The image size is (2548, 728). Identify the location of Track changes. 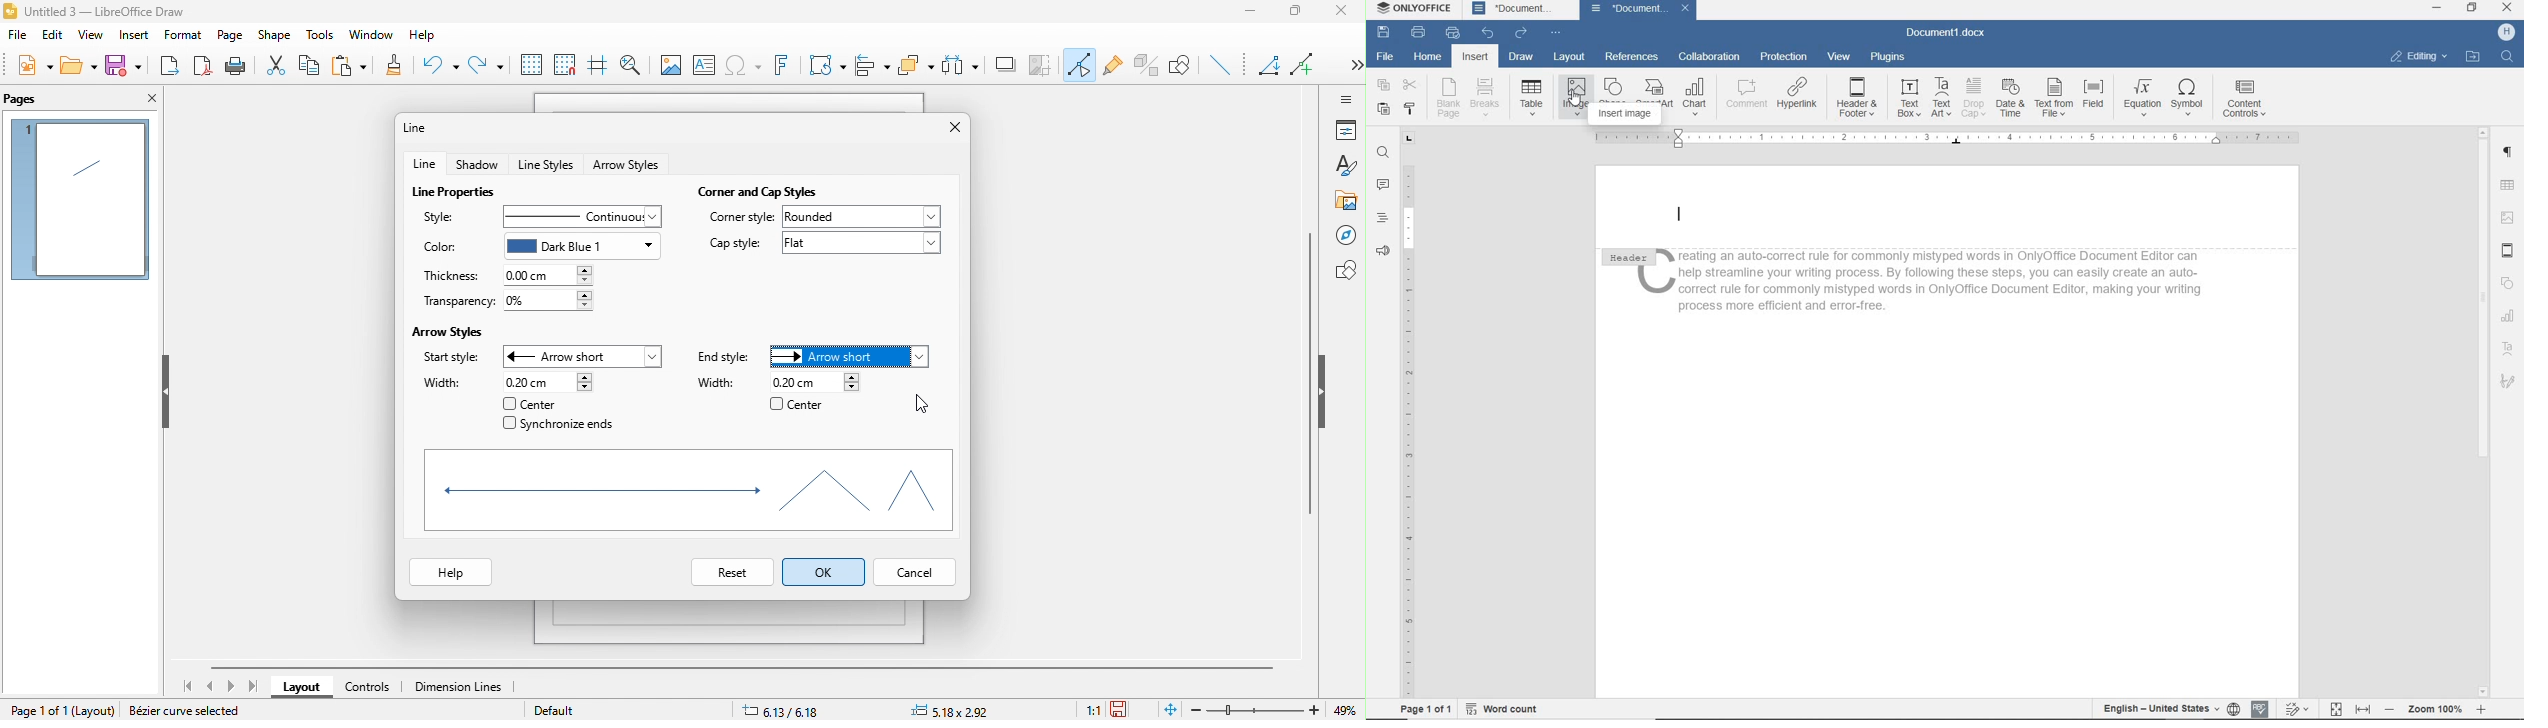
(2296, 708).